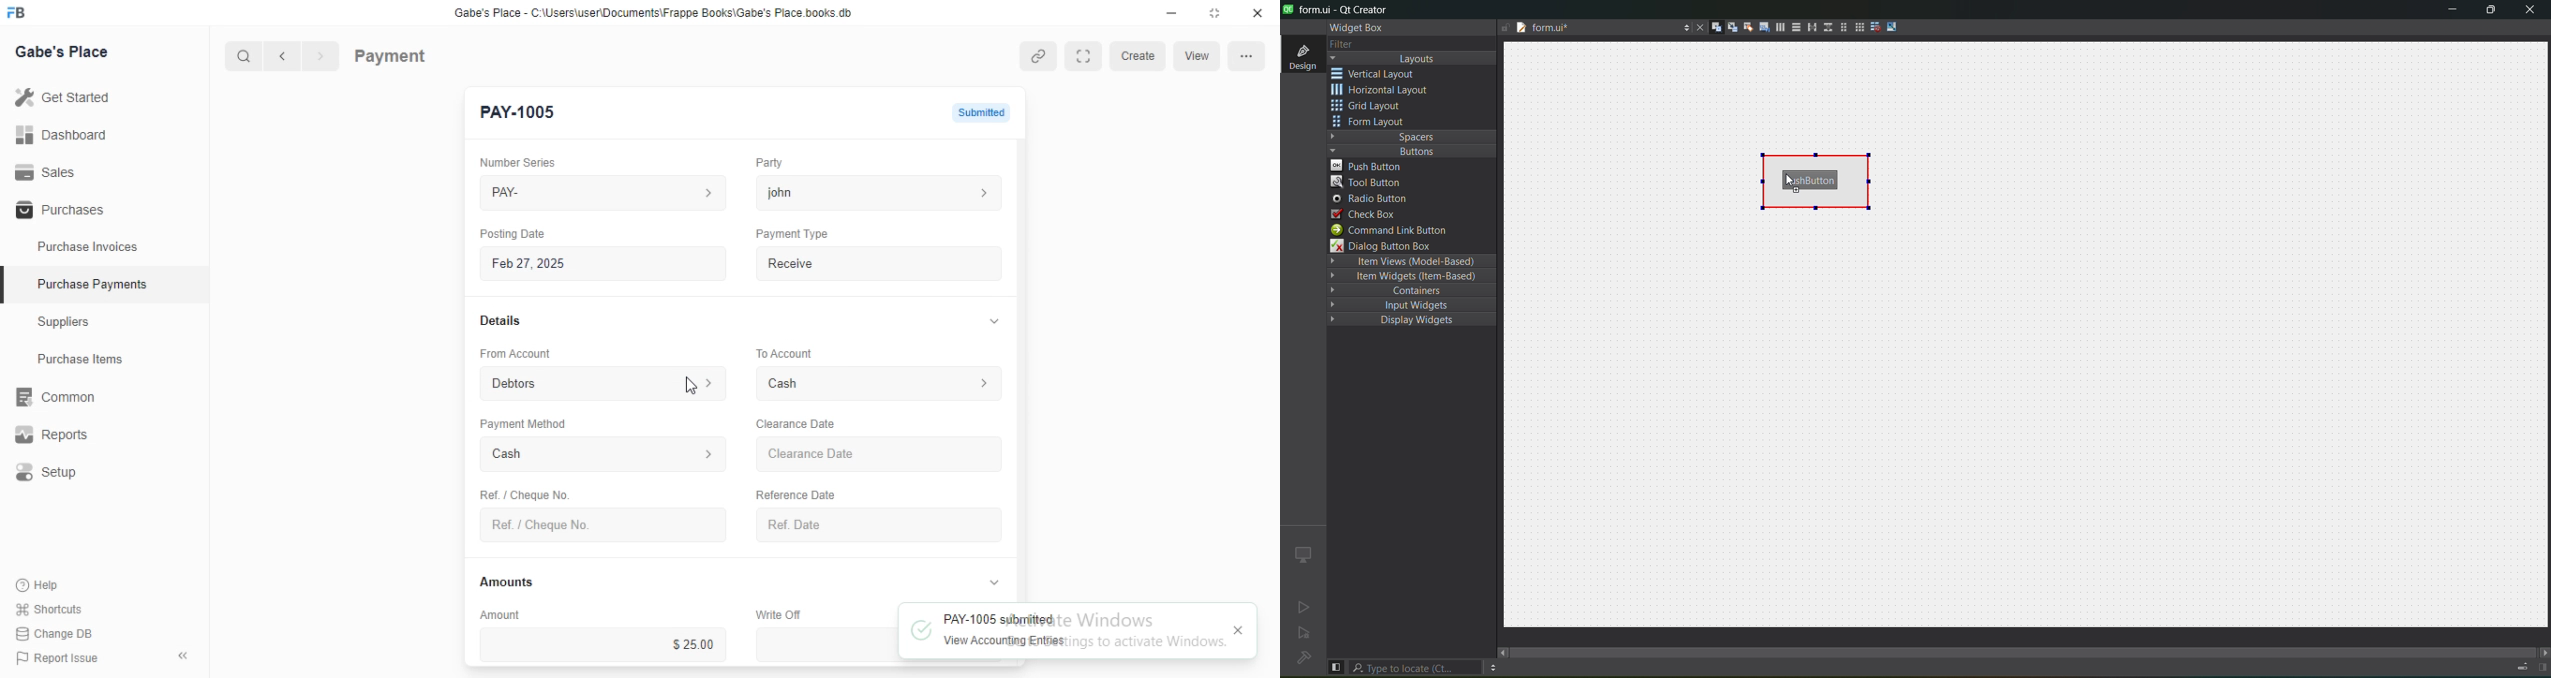 The image size is (2576, 700). What do you see at coordinates (1412, 136) in the screenshot?
I see `spaces` at bounding box center [1412, 136].